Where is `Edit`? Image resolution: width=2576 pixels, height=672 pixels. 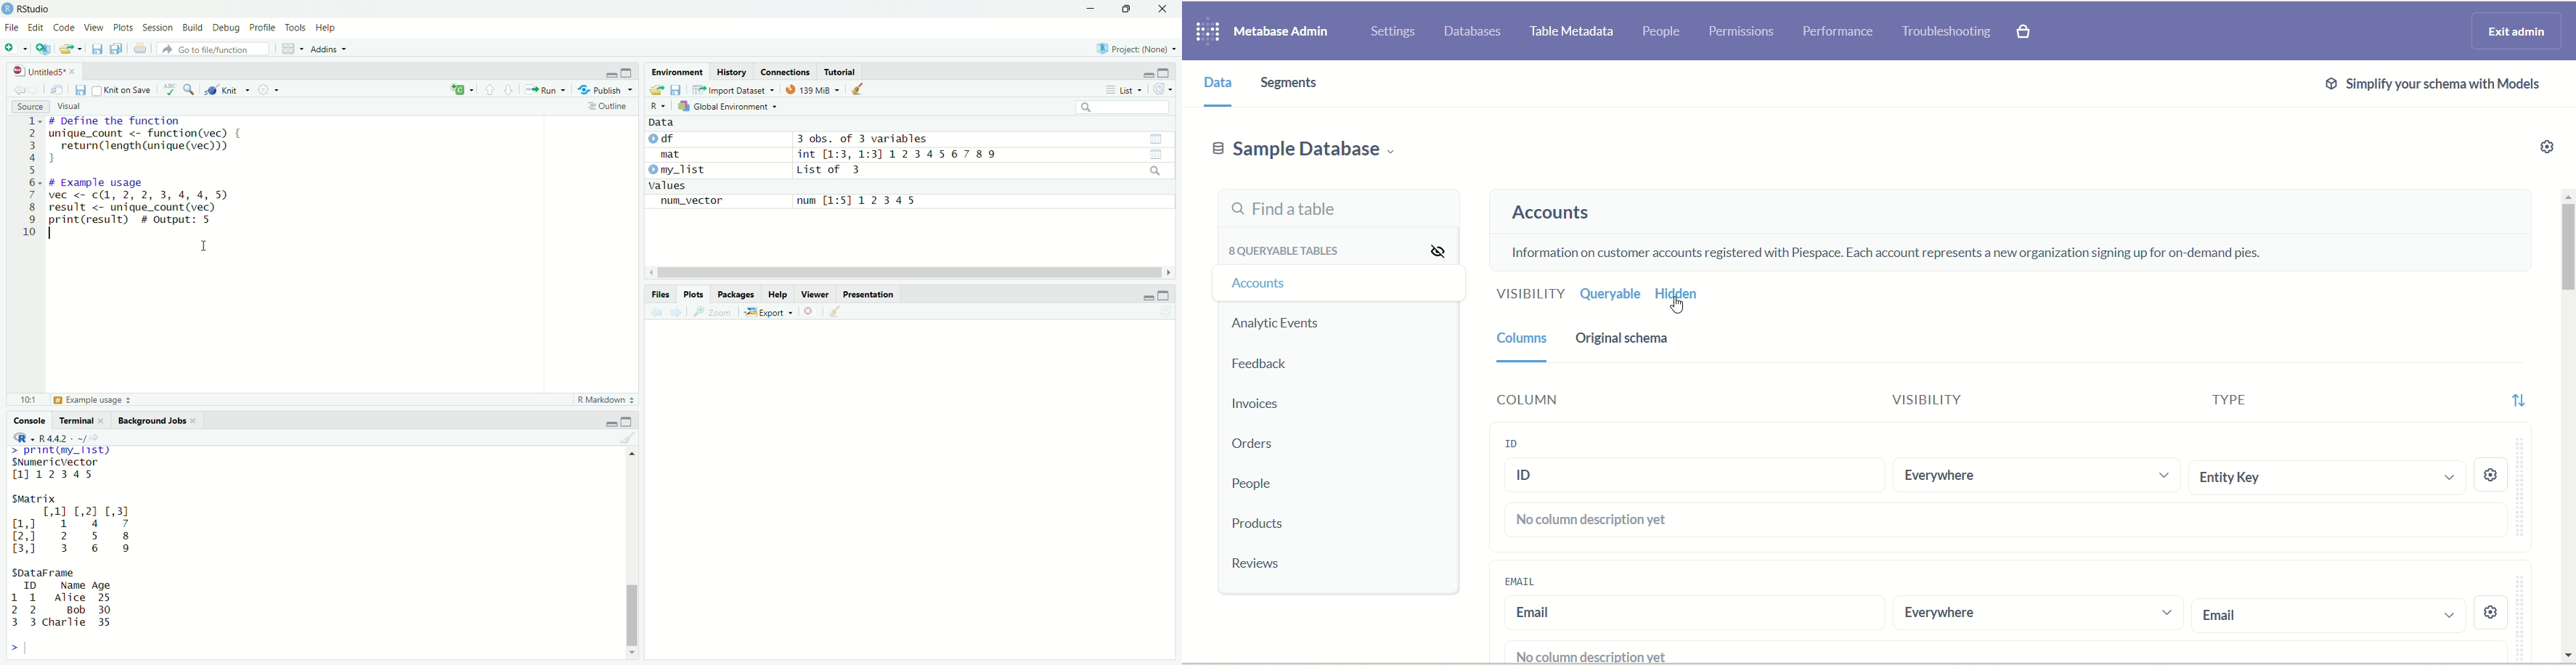 Edit is located at coordinates (38, 29).